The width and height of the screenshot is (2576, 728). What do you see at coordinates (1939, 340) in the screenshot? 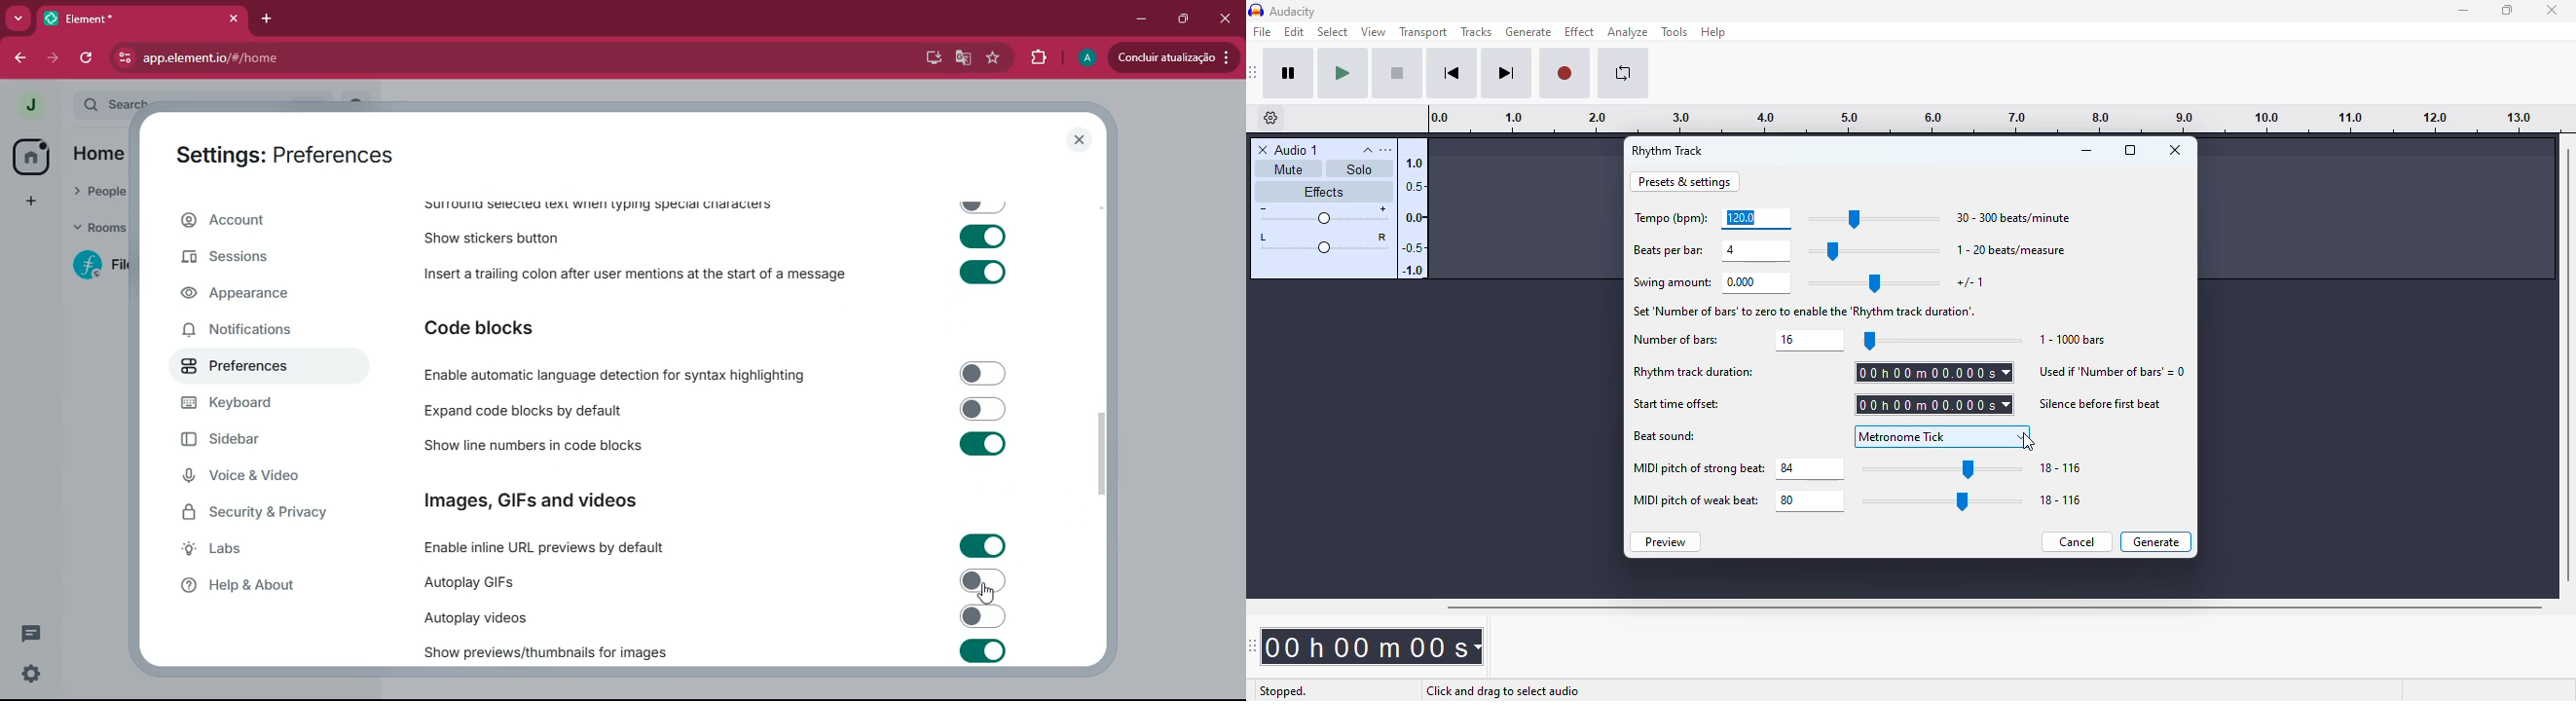
I see `slider` at bounding box center [1939, 340].